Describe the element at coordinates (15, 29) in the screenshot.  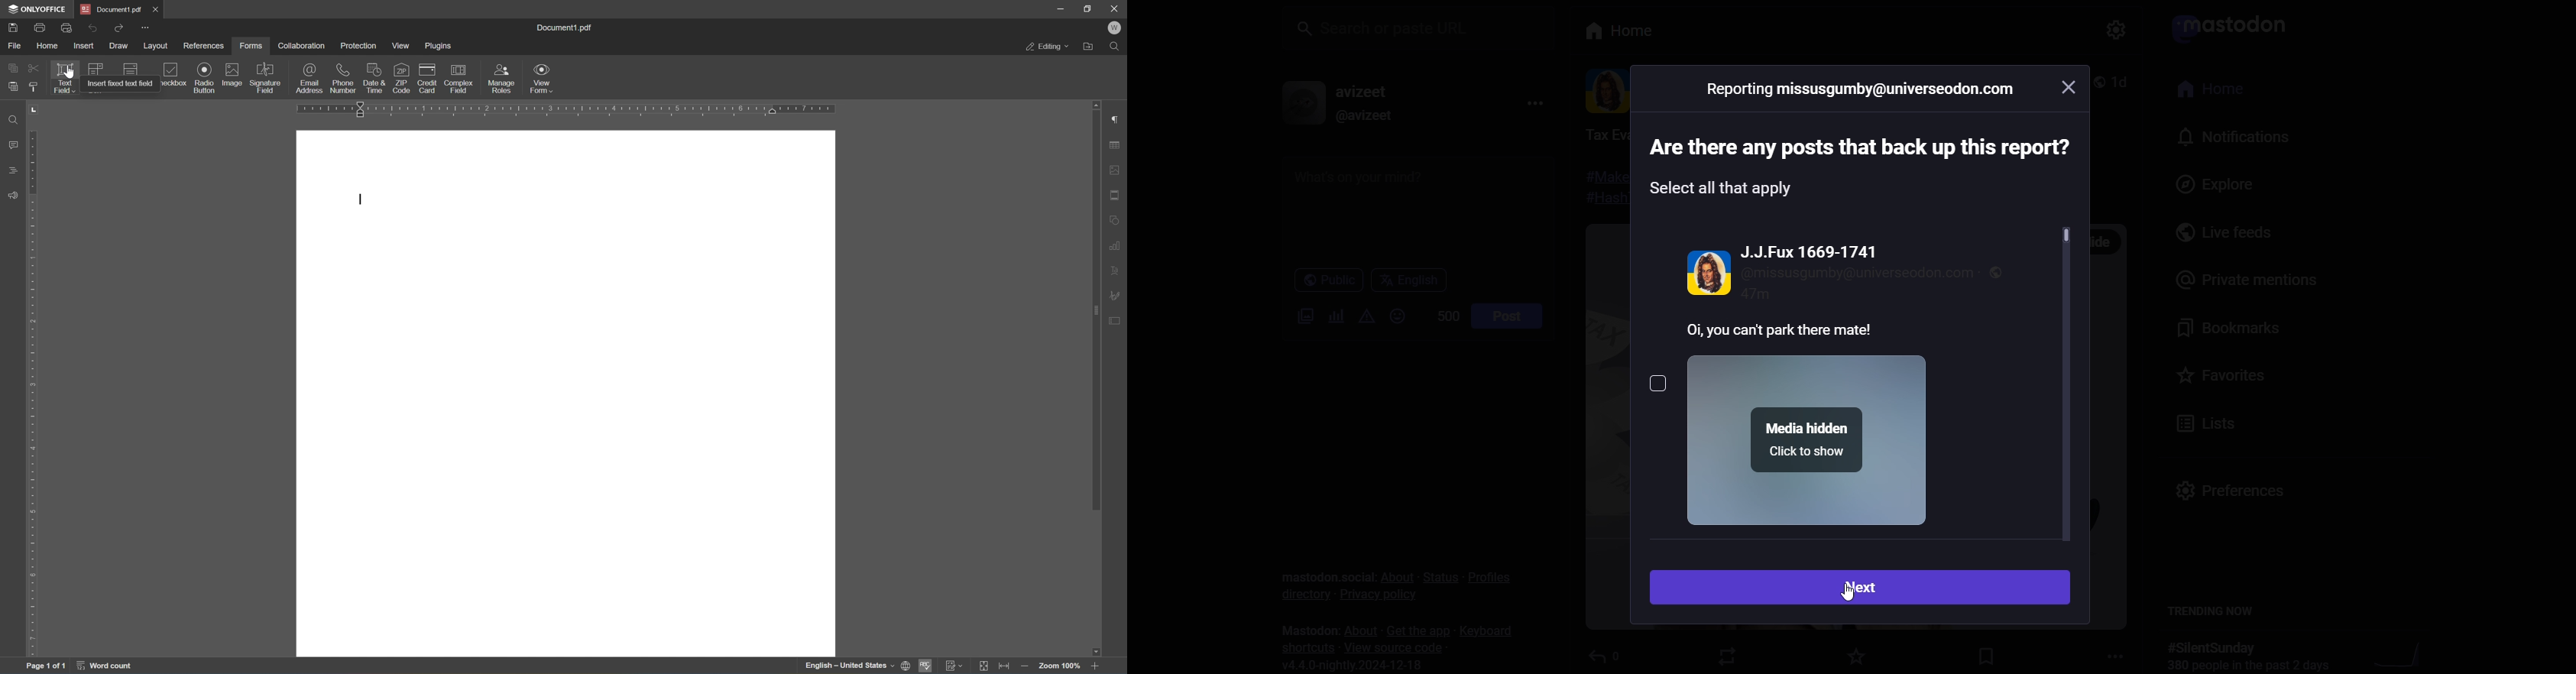
I see `save` at that location.